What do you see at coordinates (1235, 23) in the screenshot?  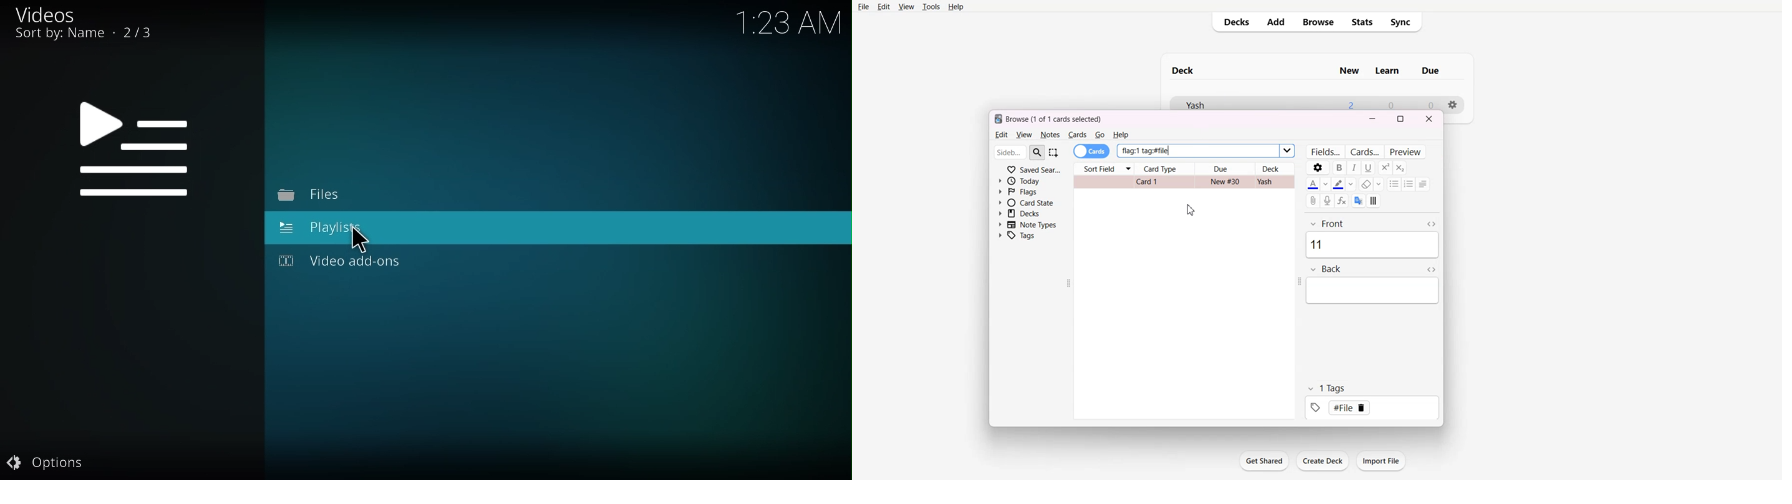 I see `Decks` at bounding box center [1235, 23].